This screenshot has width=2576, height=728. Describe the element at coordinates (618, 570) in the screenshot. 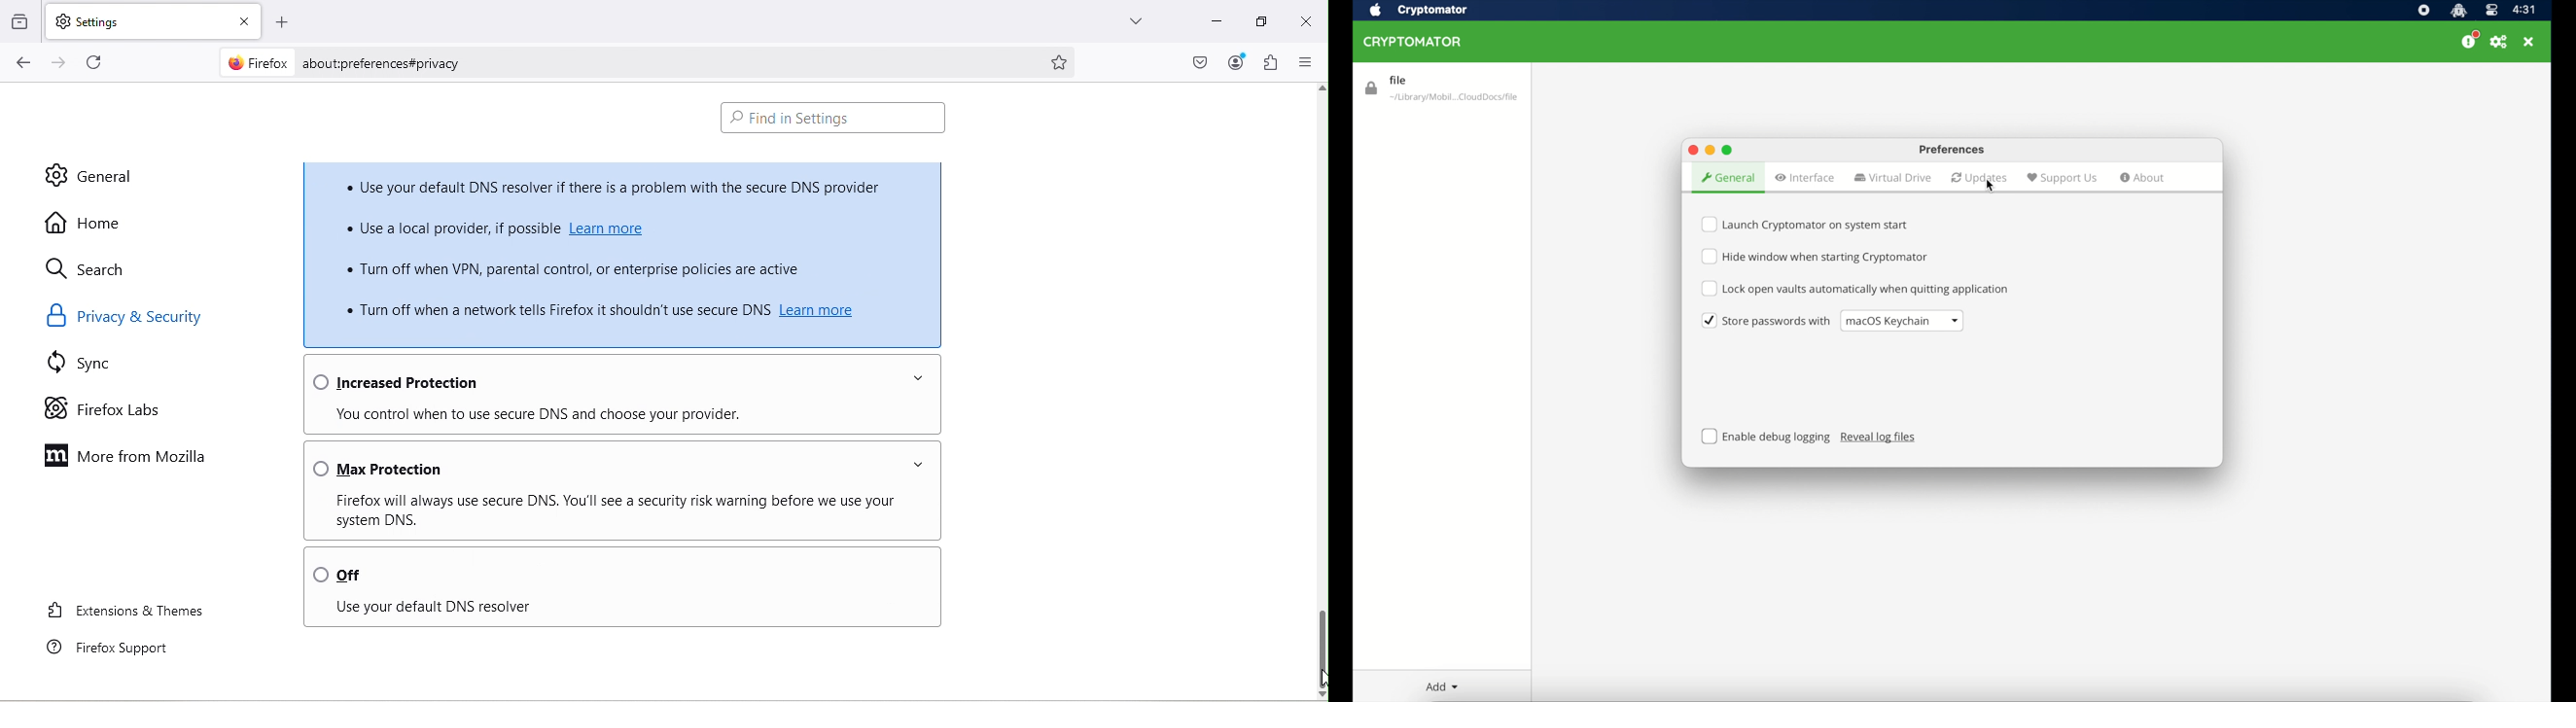

I see `Off` at that location.